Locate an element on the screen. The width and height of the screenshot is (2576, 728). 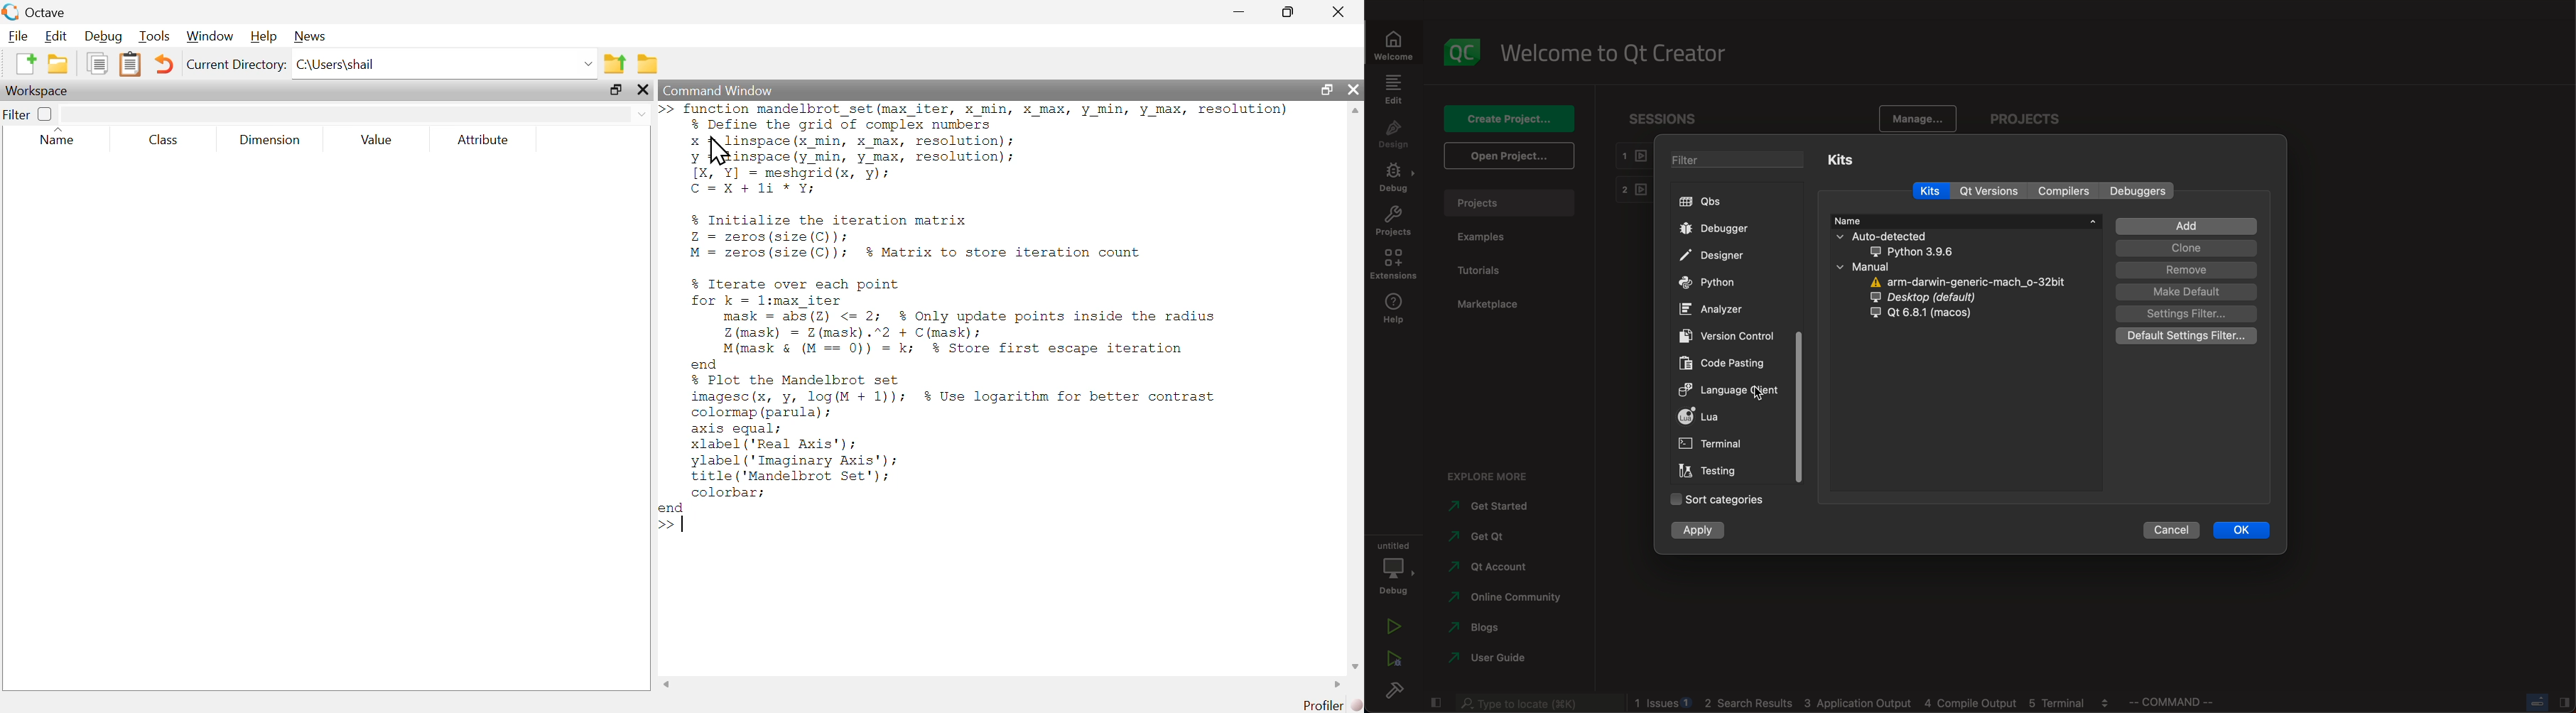
ANALYZER is located at coordinates (1719, 309).